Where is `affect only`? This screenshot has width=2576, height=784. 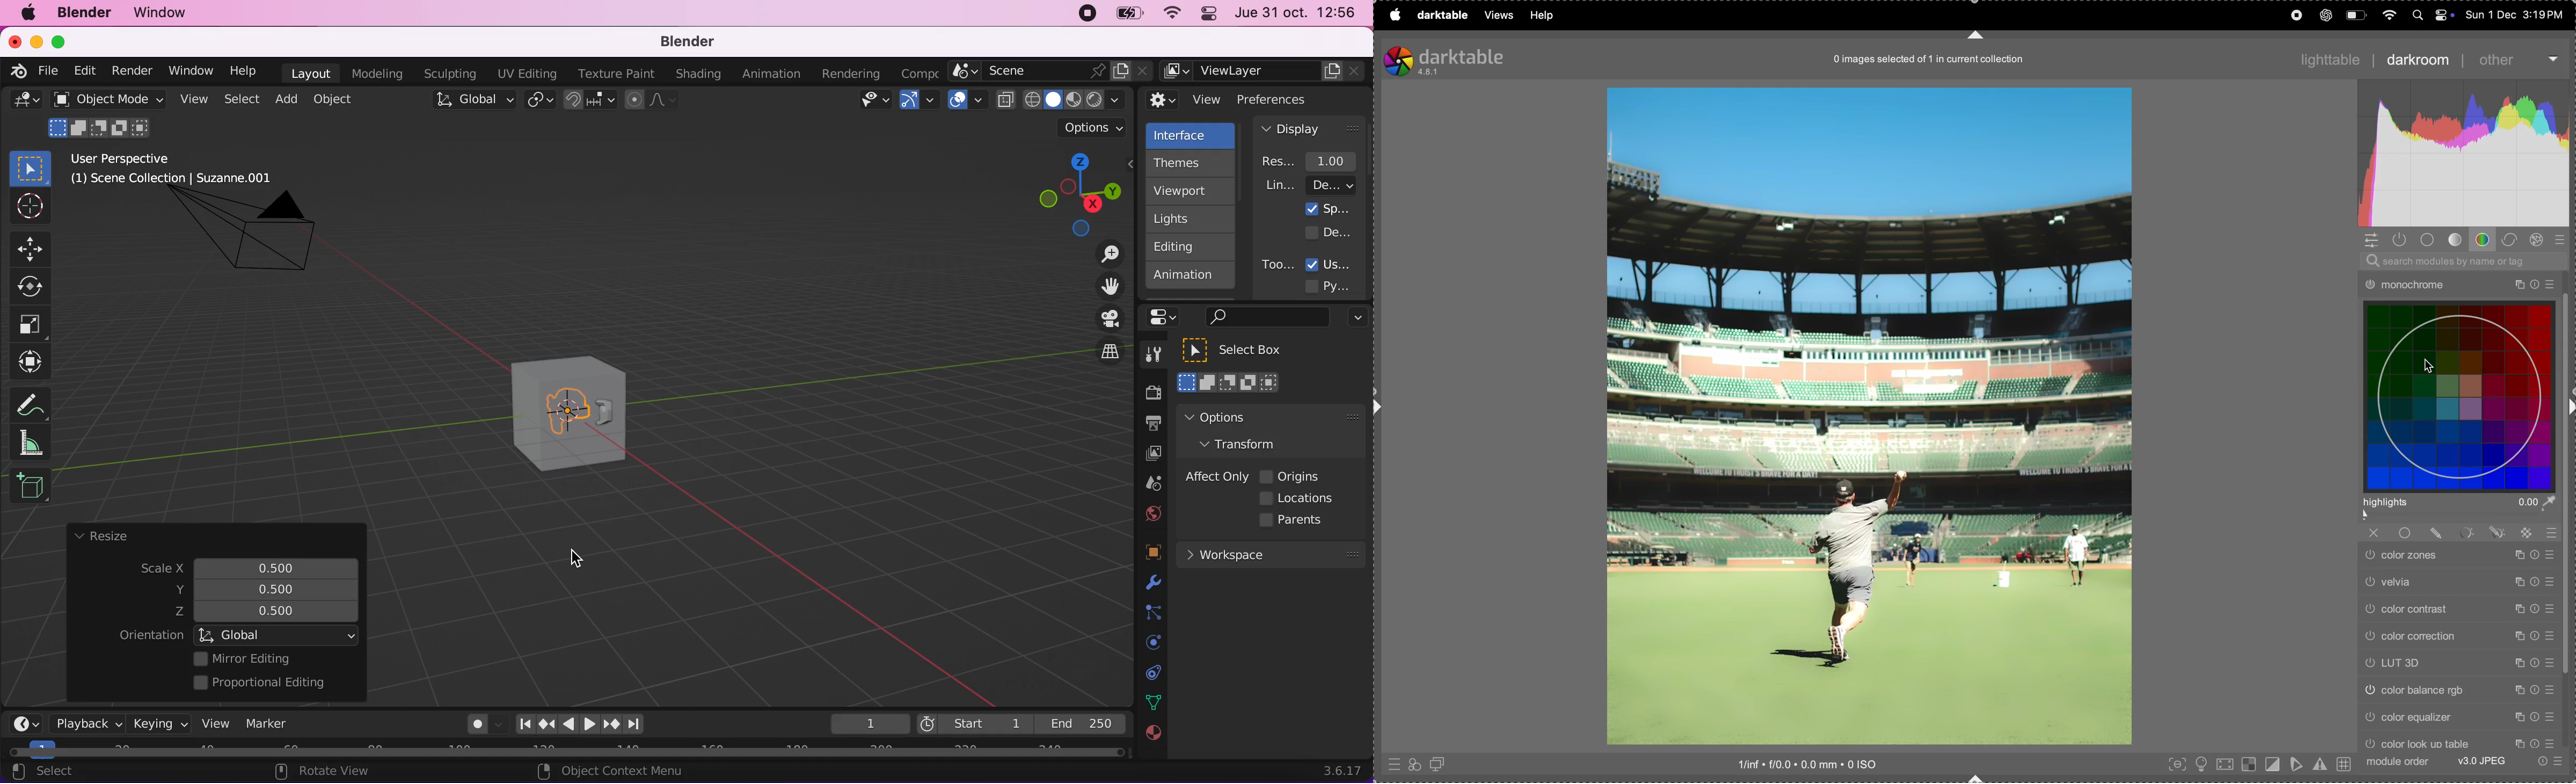 affect only is located at coordinates (1214, 476).